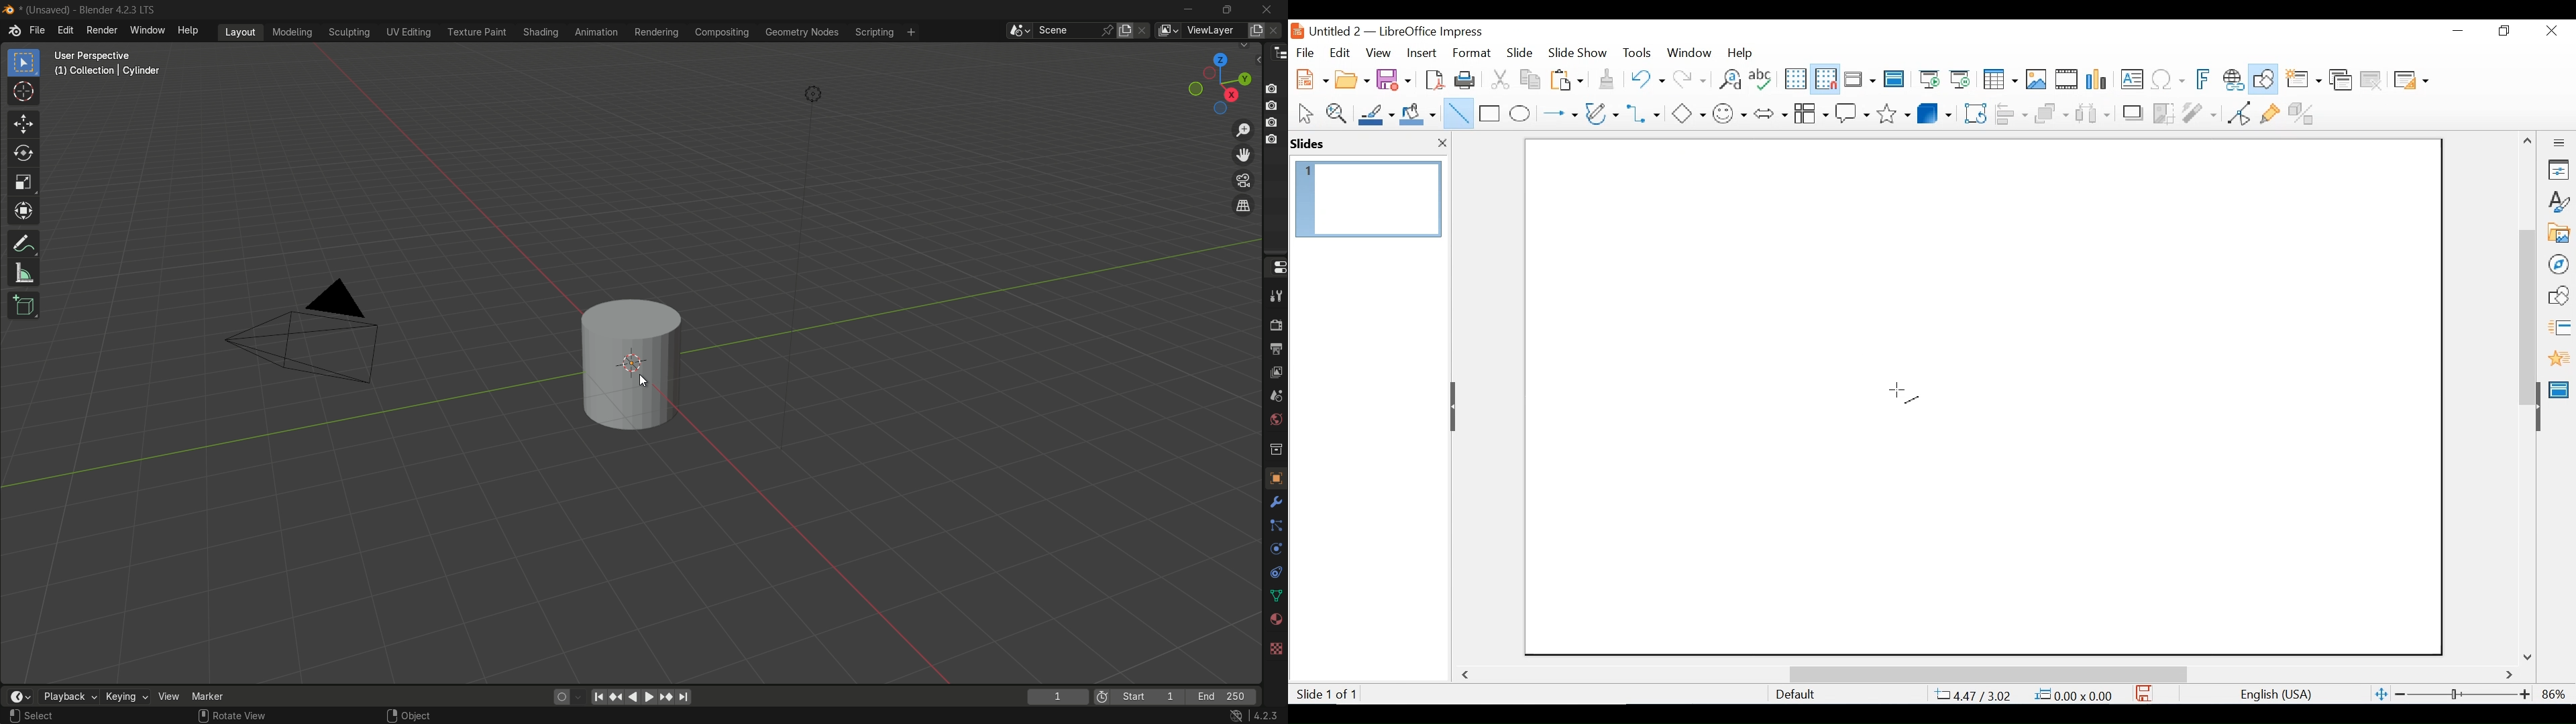 This screenshot has height=728, width=2576. What do you see at coordinates (2561, 388) in the screenshot?
I see `Master Slide` at bounding box center [2561, 388].